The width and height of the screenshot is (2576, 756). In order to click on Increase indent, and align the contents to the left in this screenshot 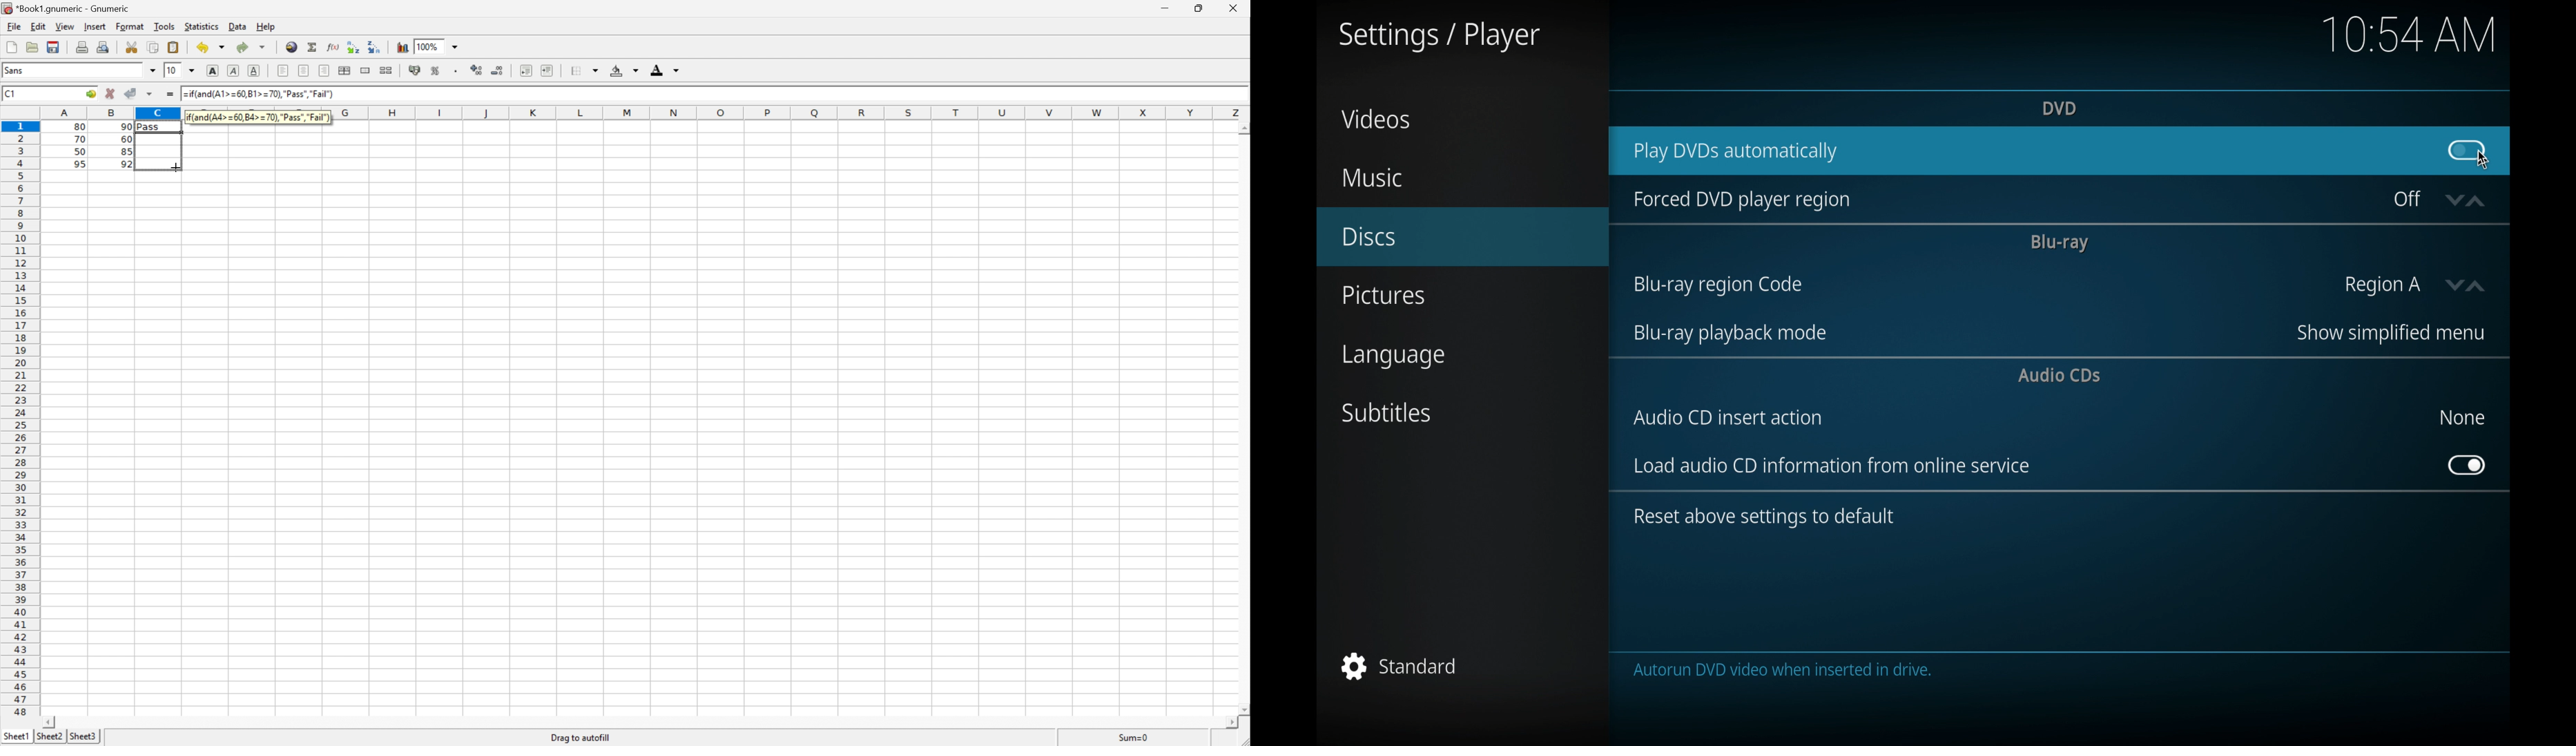, I will do `click(526, 69)`.